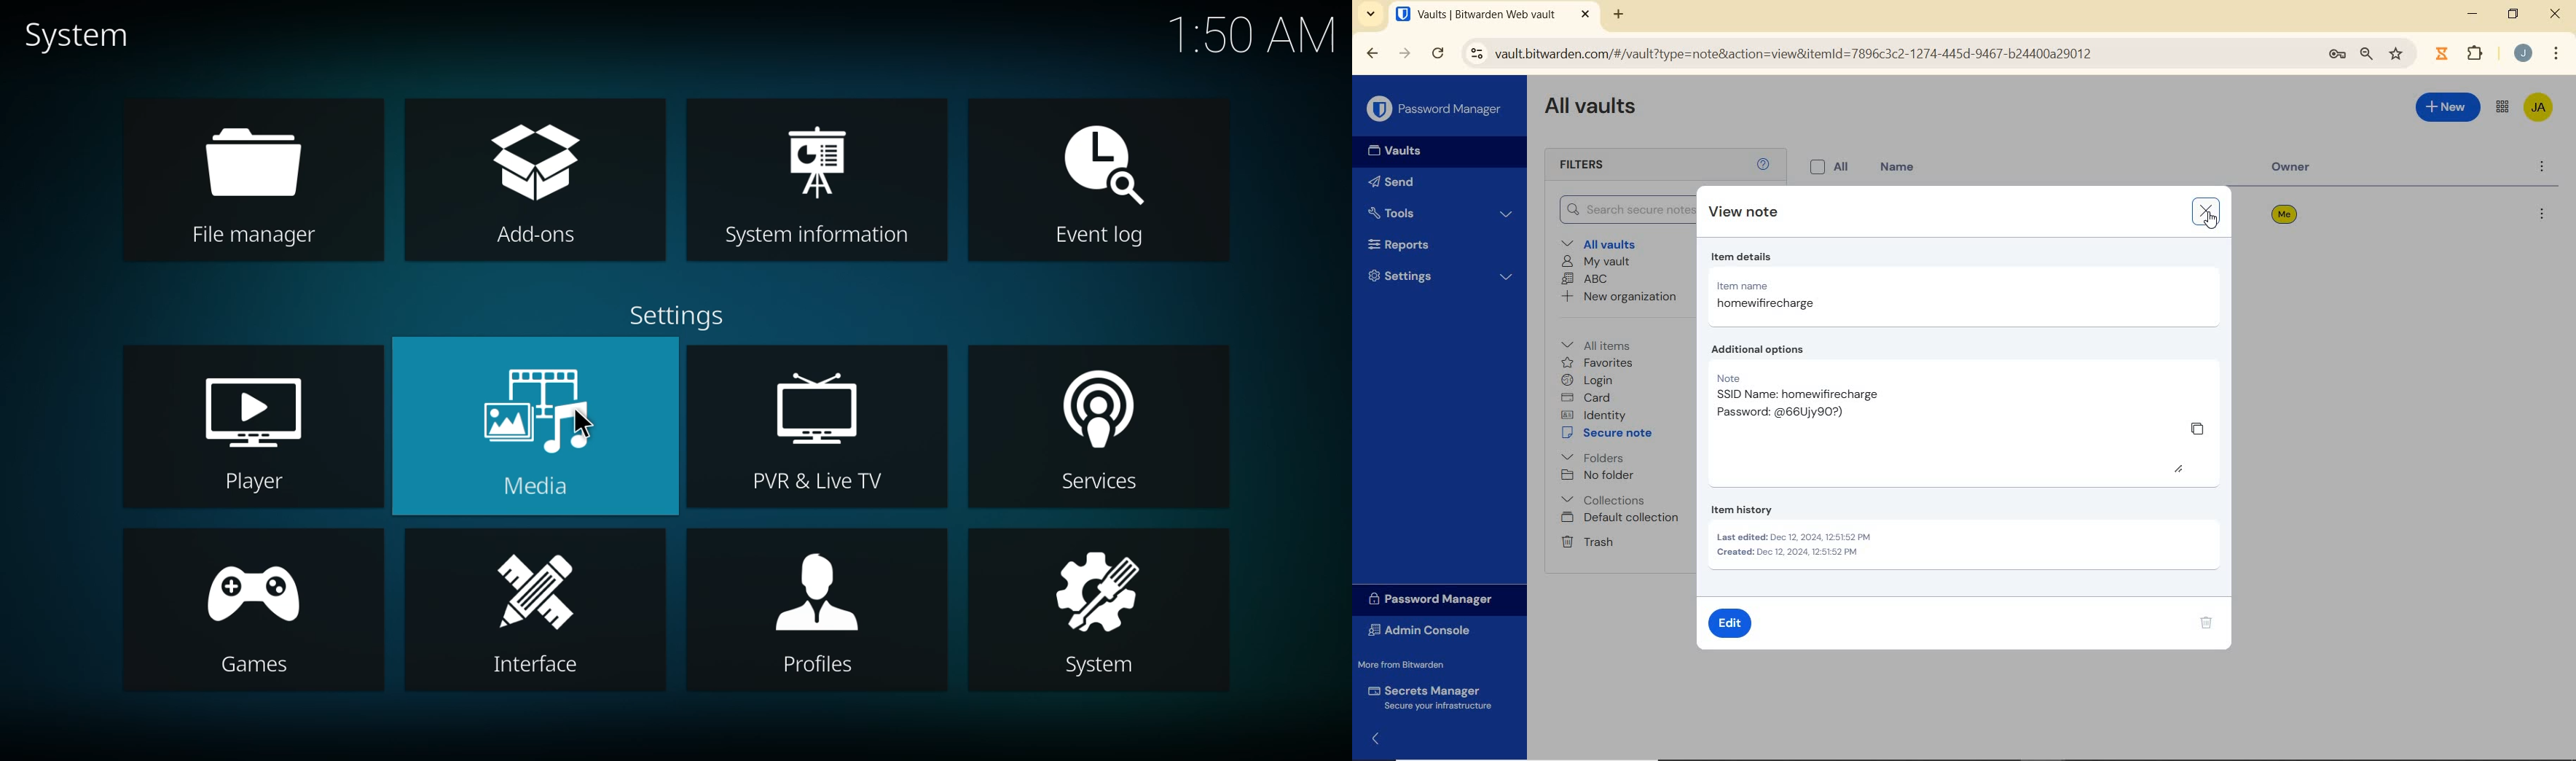  Describe the element at coordinates (1622, 518) in the screenshot. I see `Default collection` at that location.